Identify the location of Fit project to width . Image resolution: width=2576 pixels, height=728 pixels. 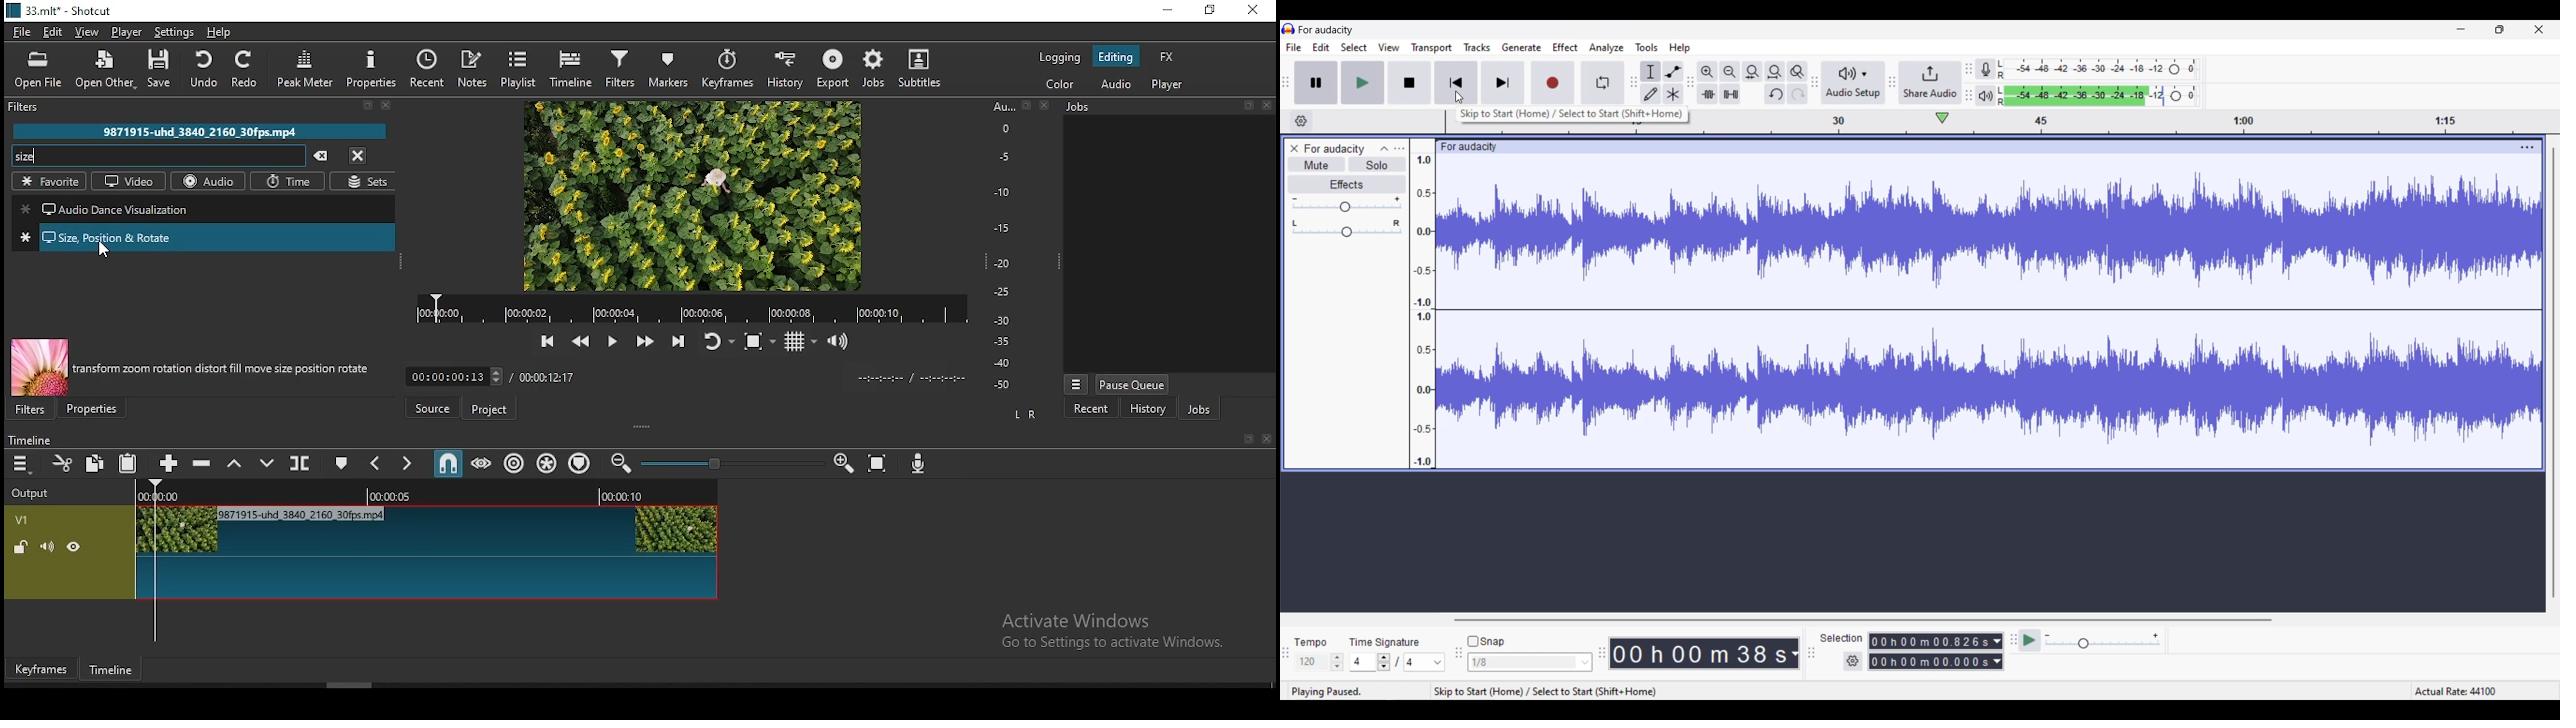
(1775, 72).